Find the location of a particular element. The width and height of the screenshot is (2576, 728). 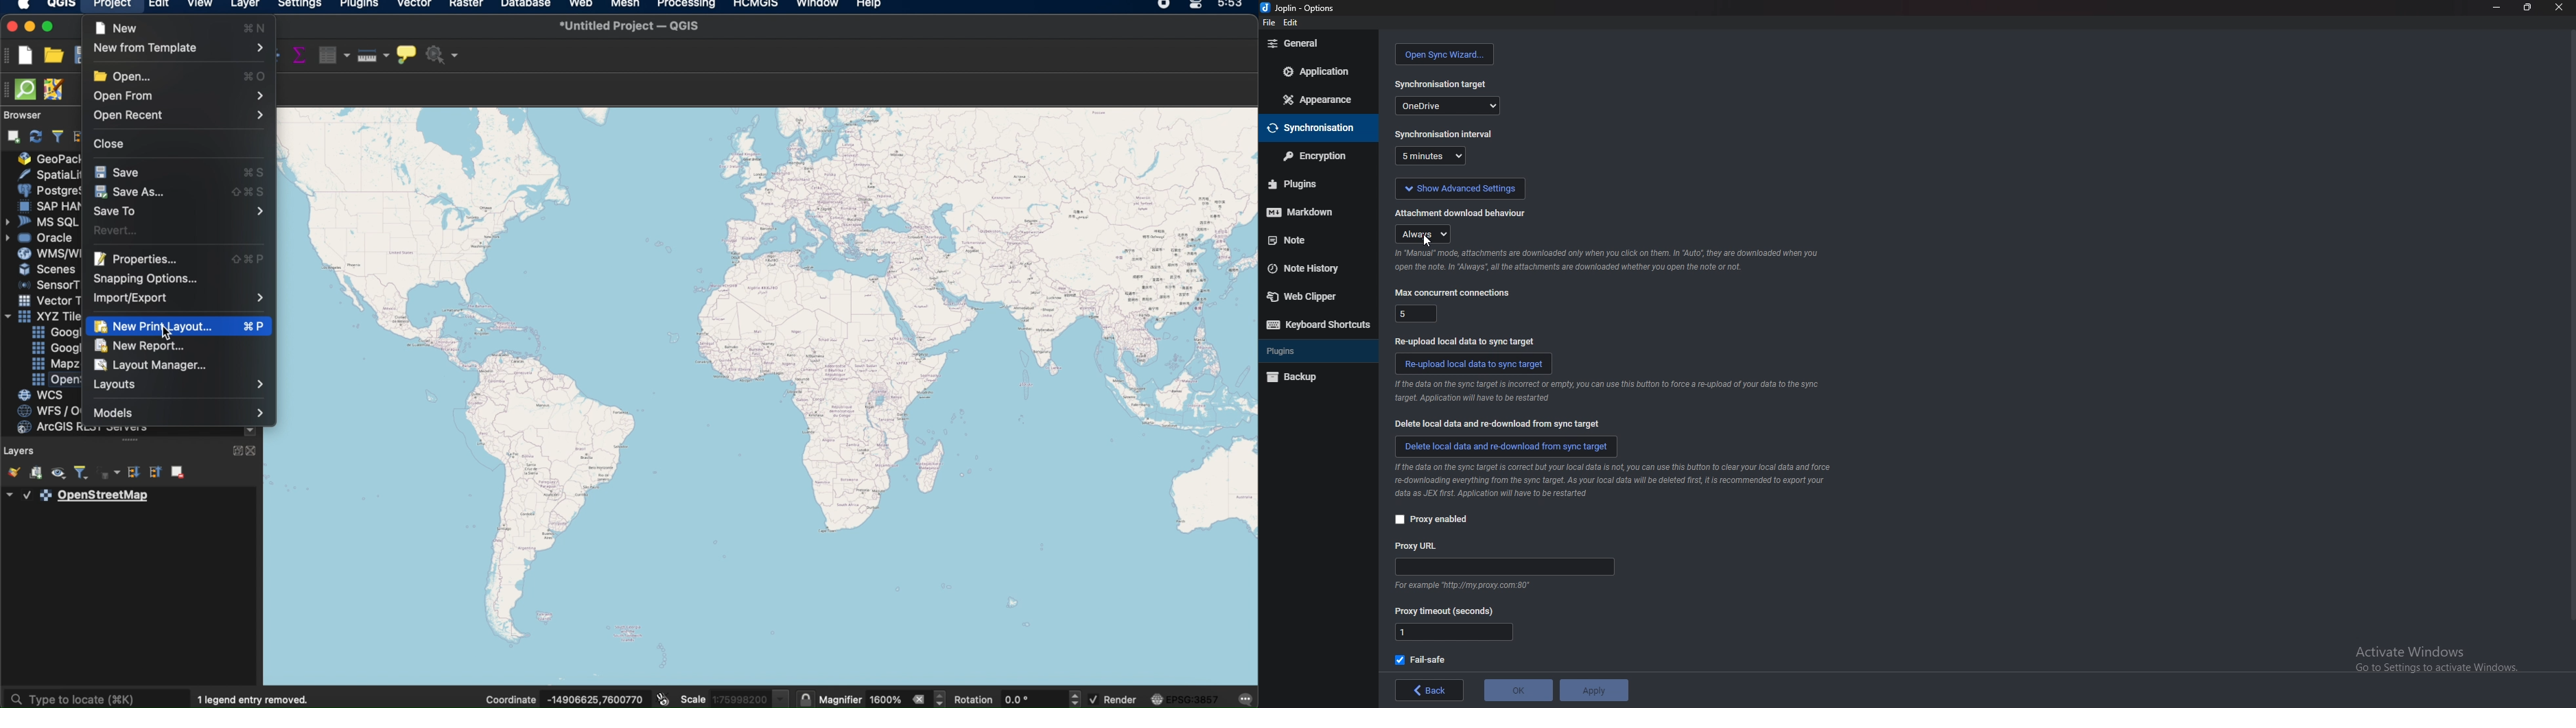

web clipper is located at coordinates (1310, 297).